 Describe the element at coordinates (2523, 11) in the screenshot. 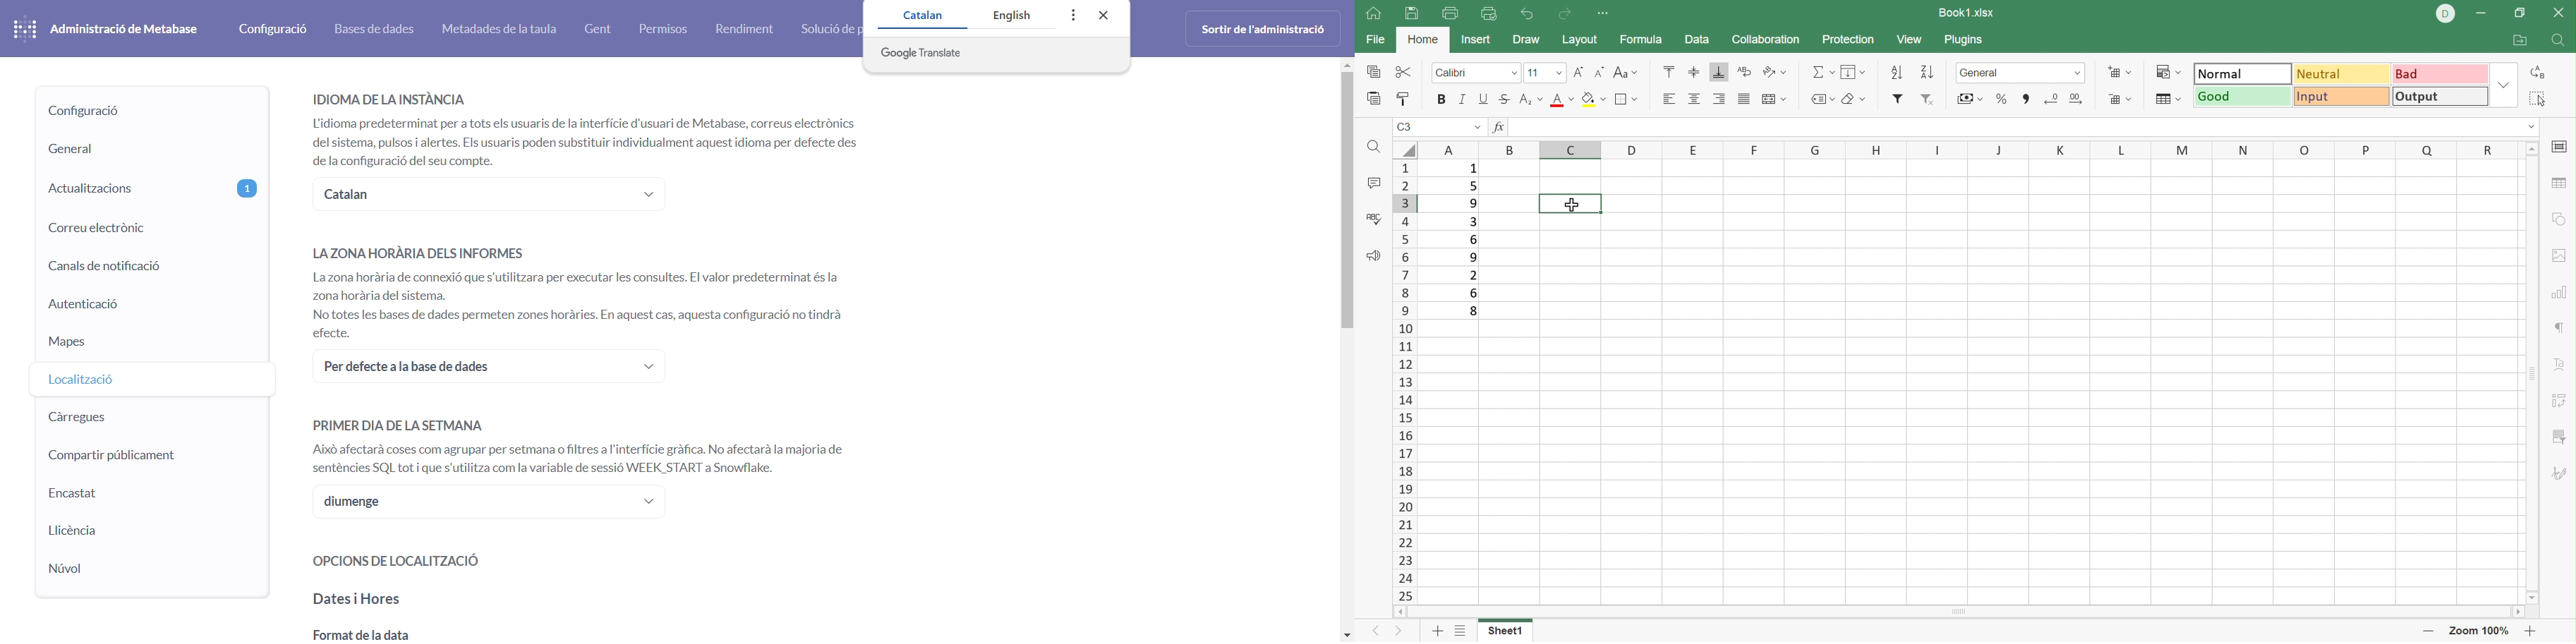

I see `Restore Down` at that location.